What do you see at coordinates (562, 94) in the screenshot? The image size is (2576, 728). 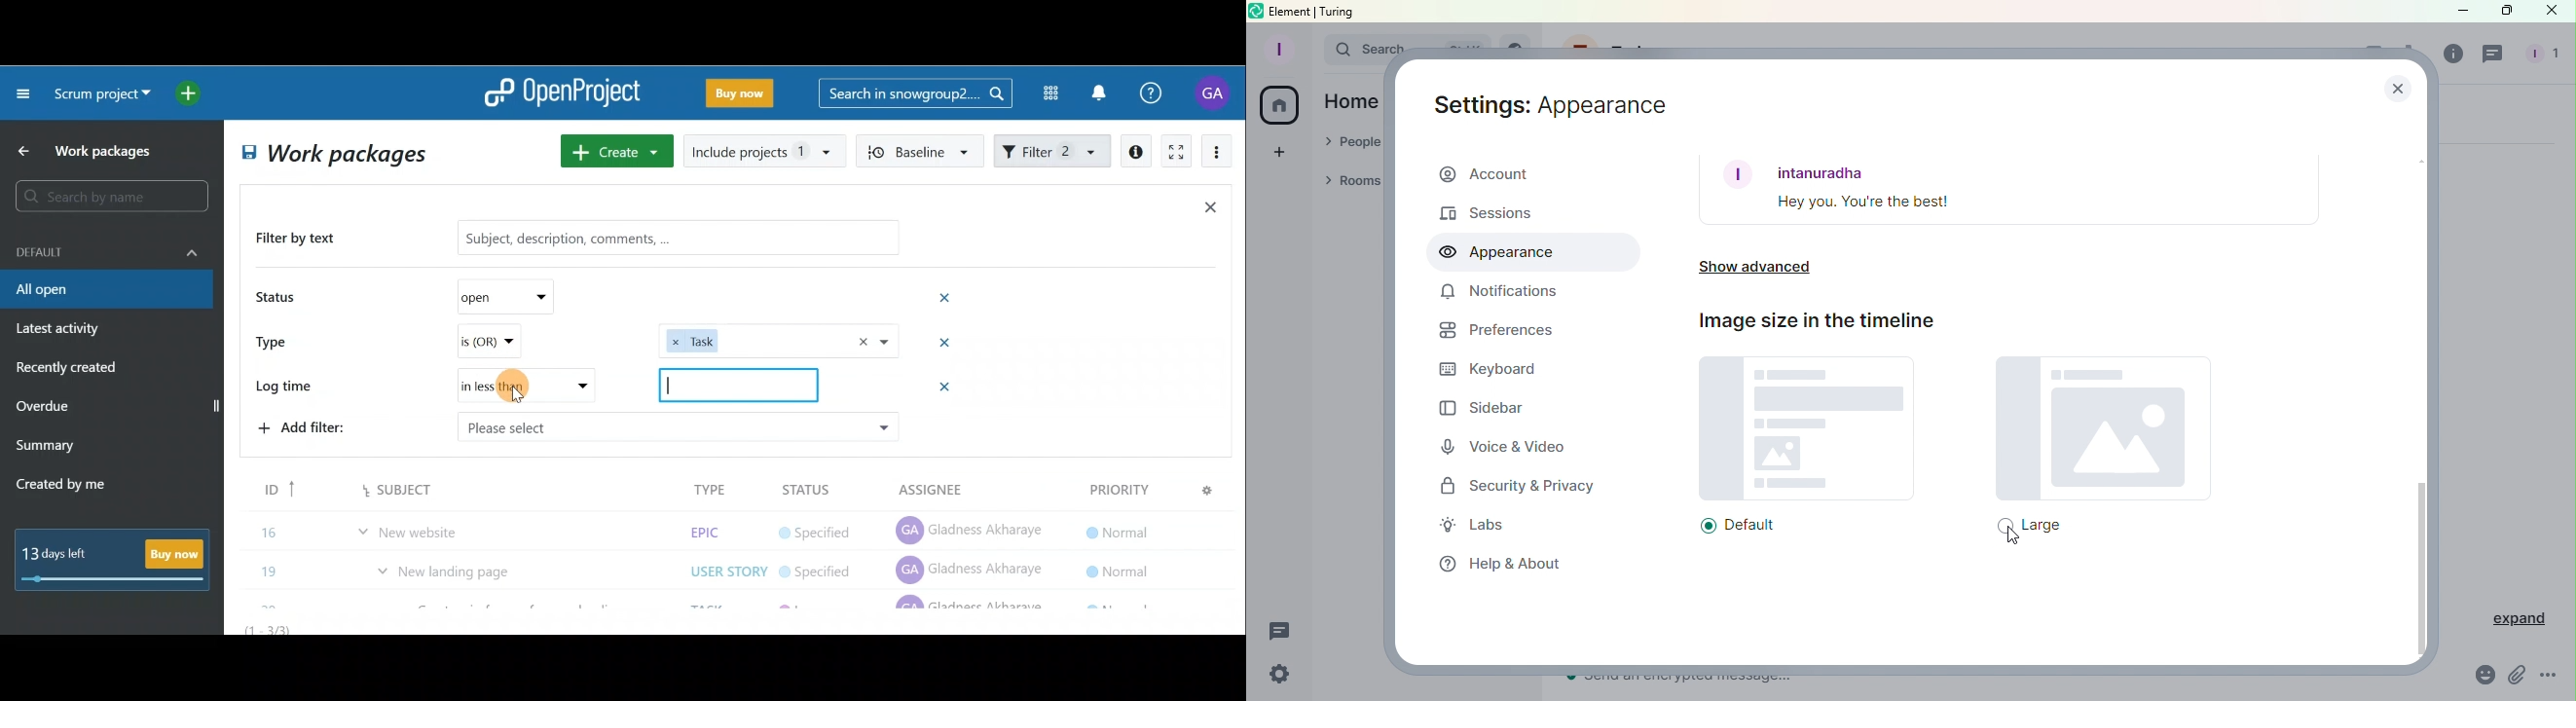 I see `OpenProject` at bounding box center [562, 94].